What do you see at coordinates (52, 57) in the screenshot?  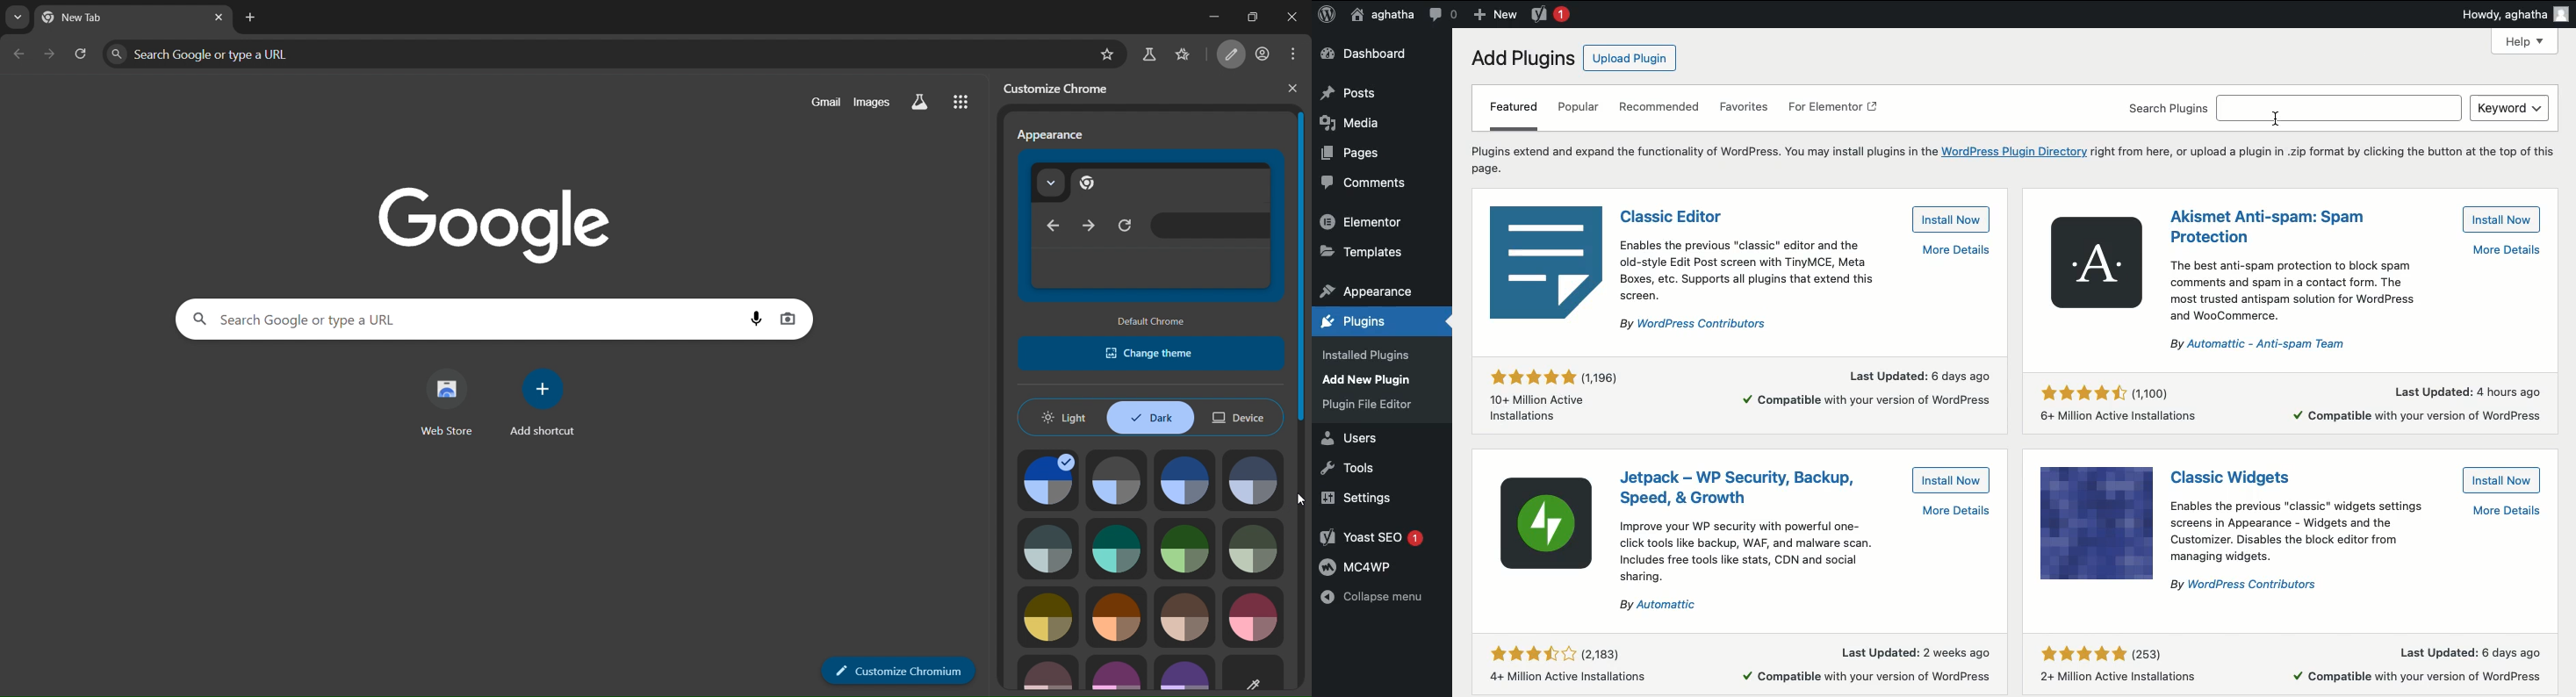 I see `go forward one page` at bounding box center [52, 57].